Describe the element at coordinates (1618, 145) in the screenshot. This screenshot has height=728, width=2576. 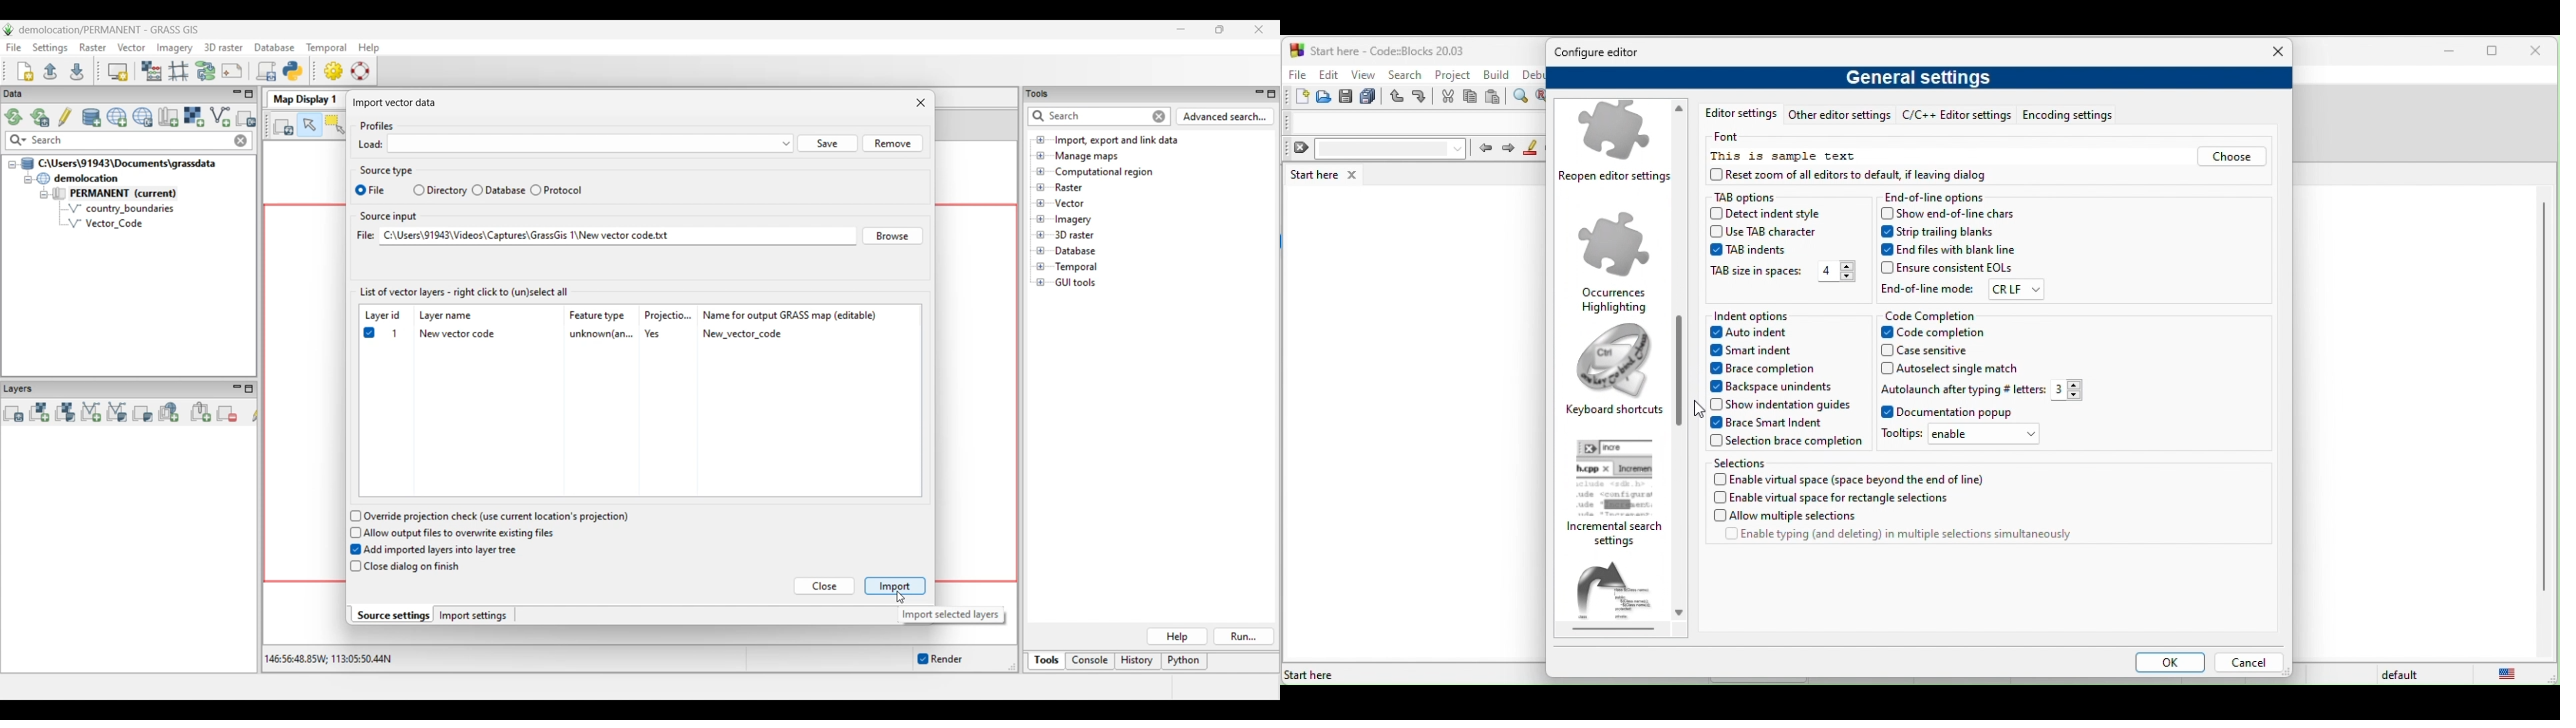
I see `reopen editor settings` at that location.